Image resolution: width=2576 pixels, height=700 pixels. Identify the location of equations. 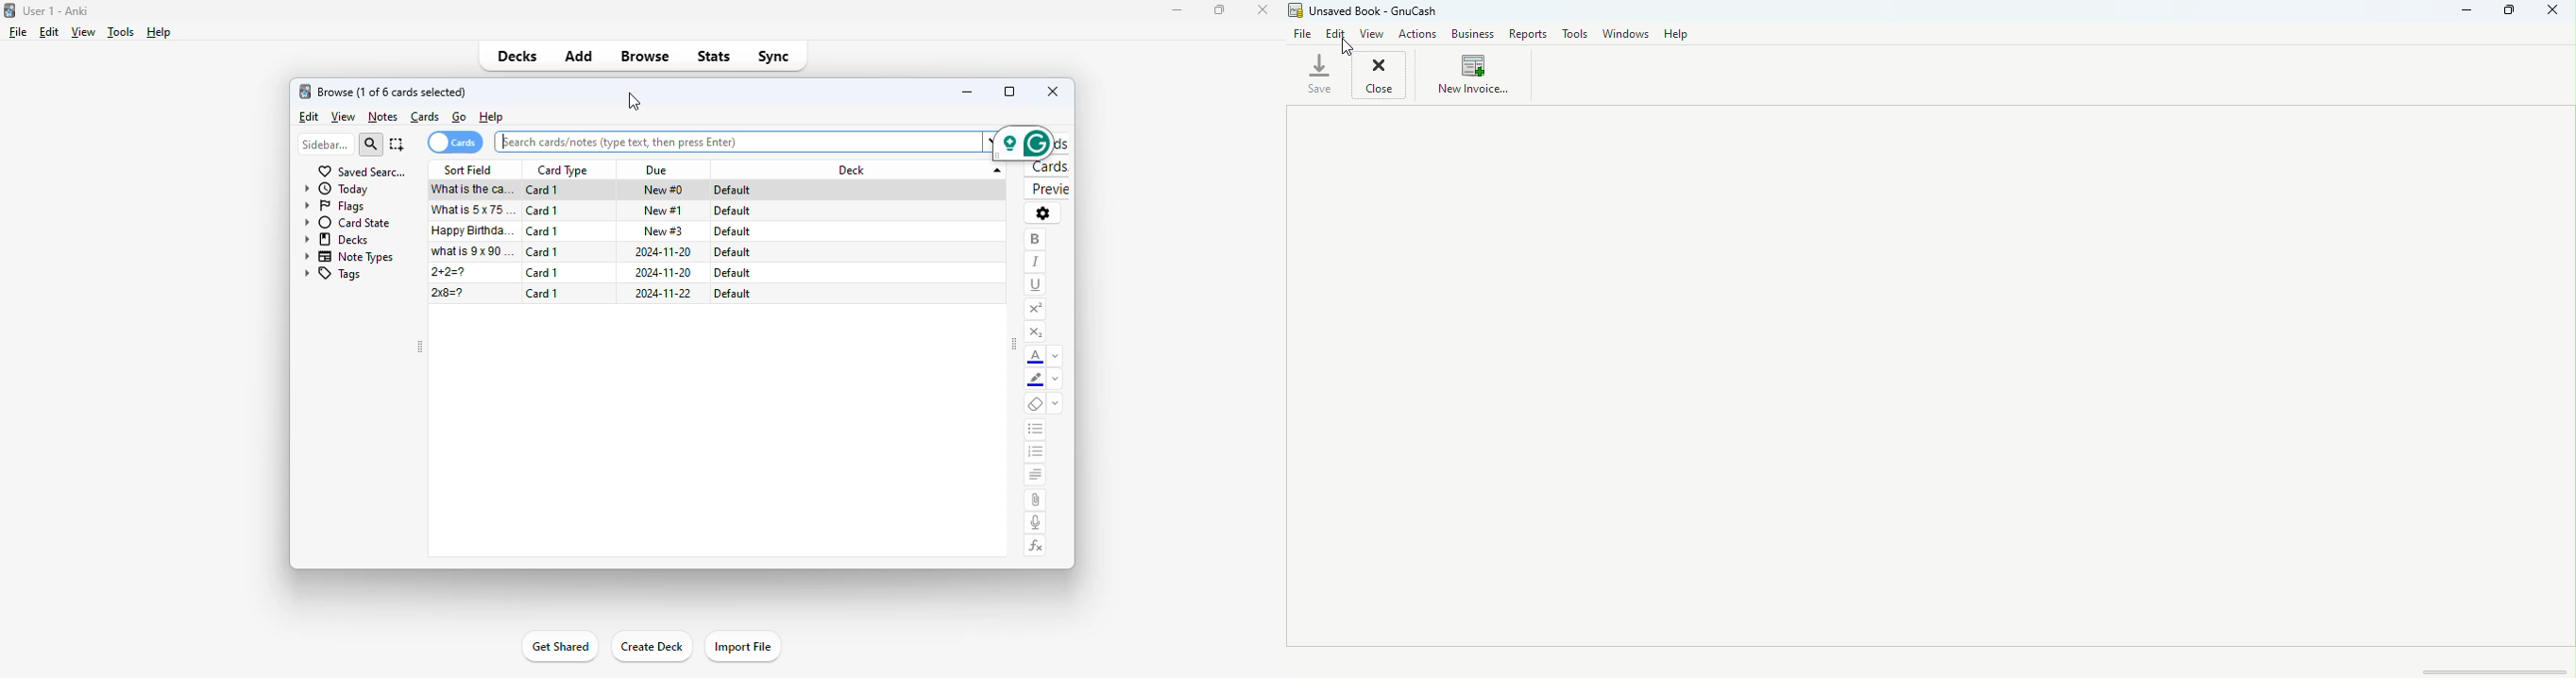
(1036, 546).